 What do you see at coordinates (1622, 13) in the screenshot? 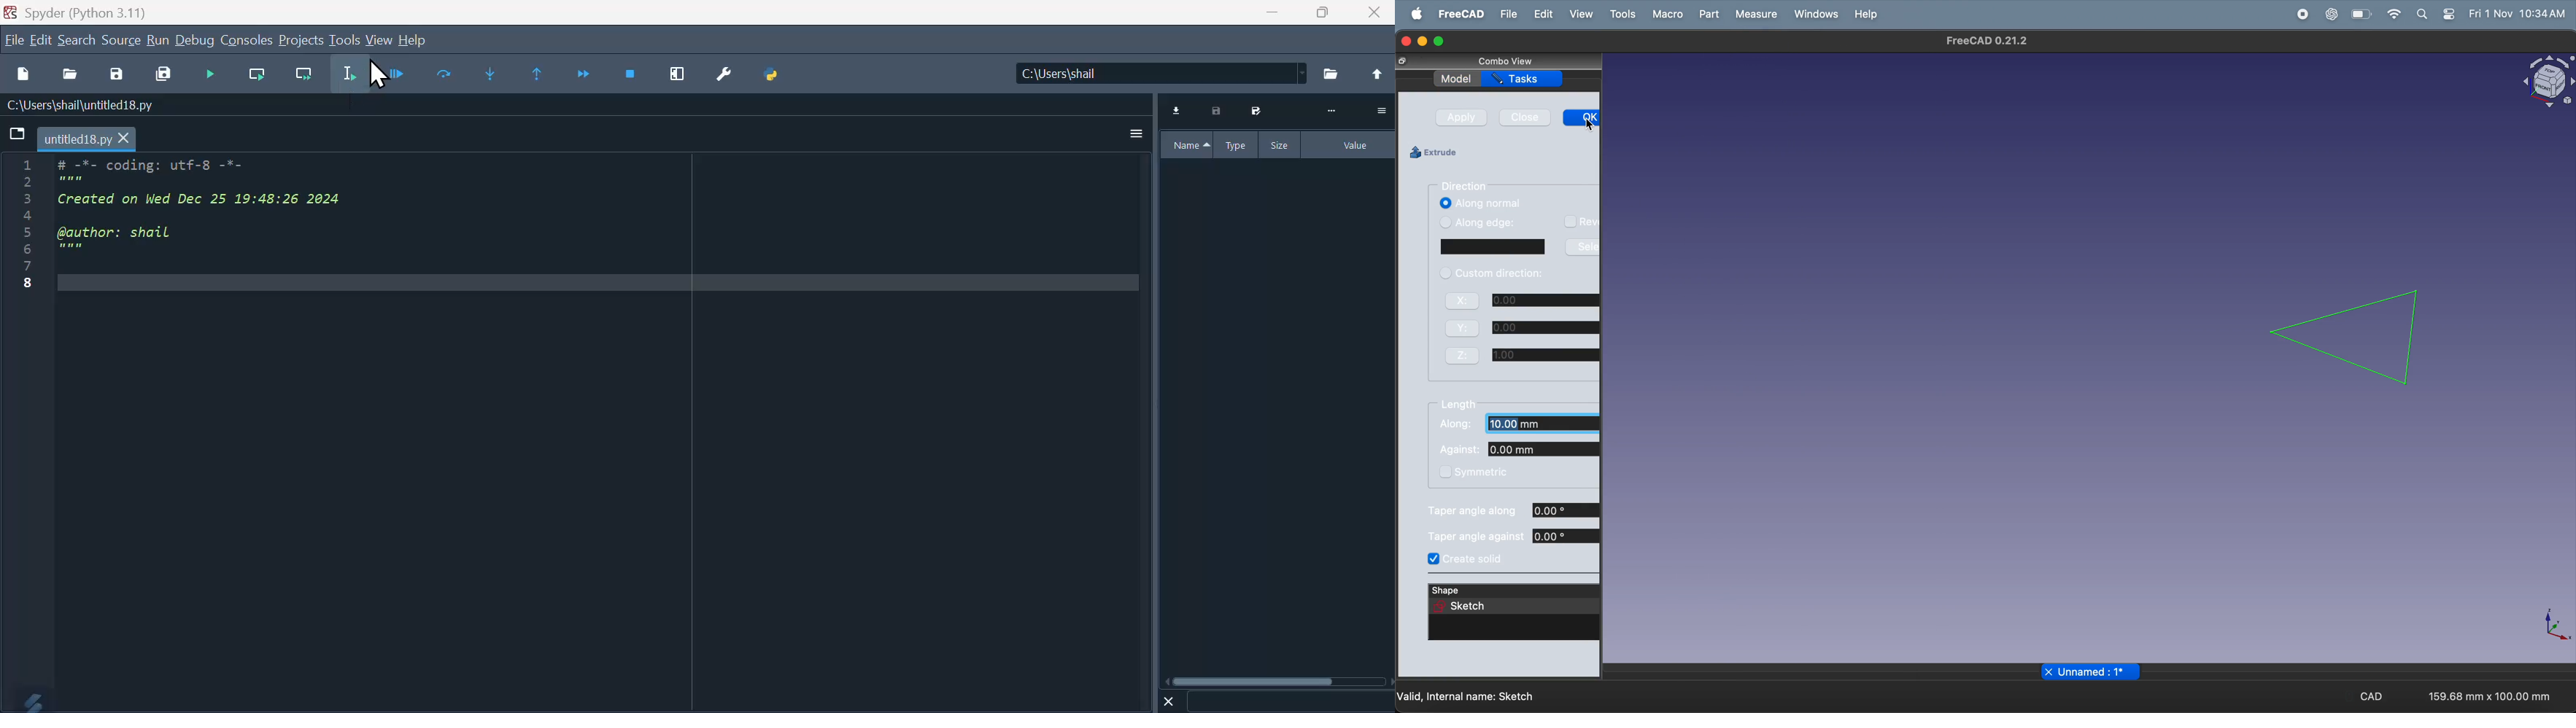
I see `tools` at bounding box center [1622, 13].